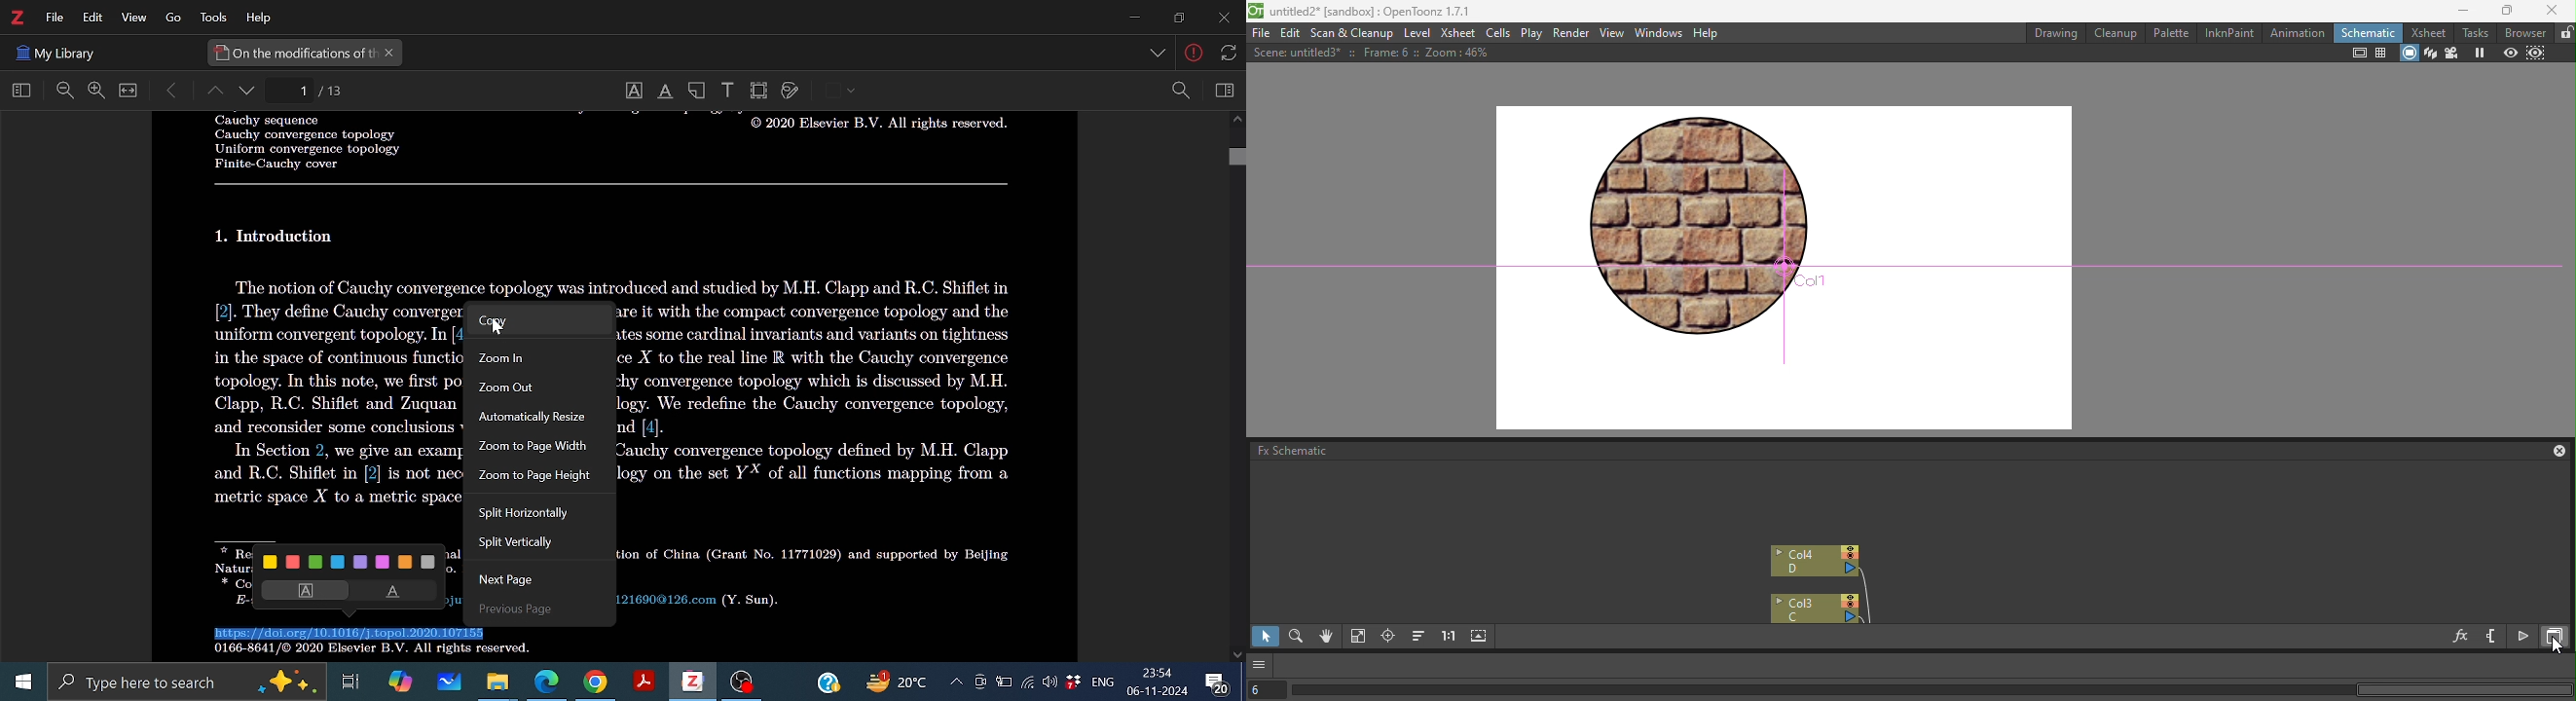 The width and height of the screenshot is (2576, 728). I want to click on Next page, so click(521, 582).